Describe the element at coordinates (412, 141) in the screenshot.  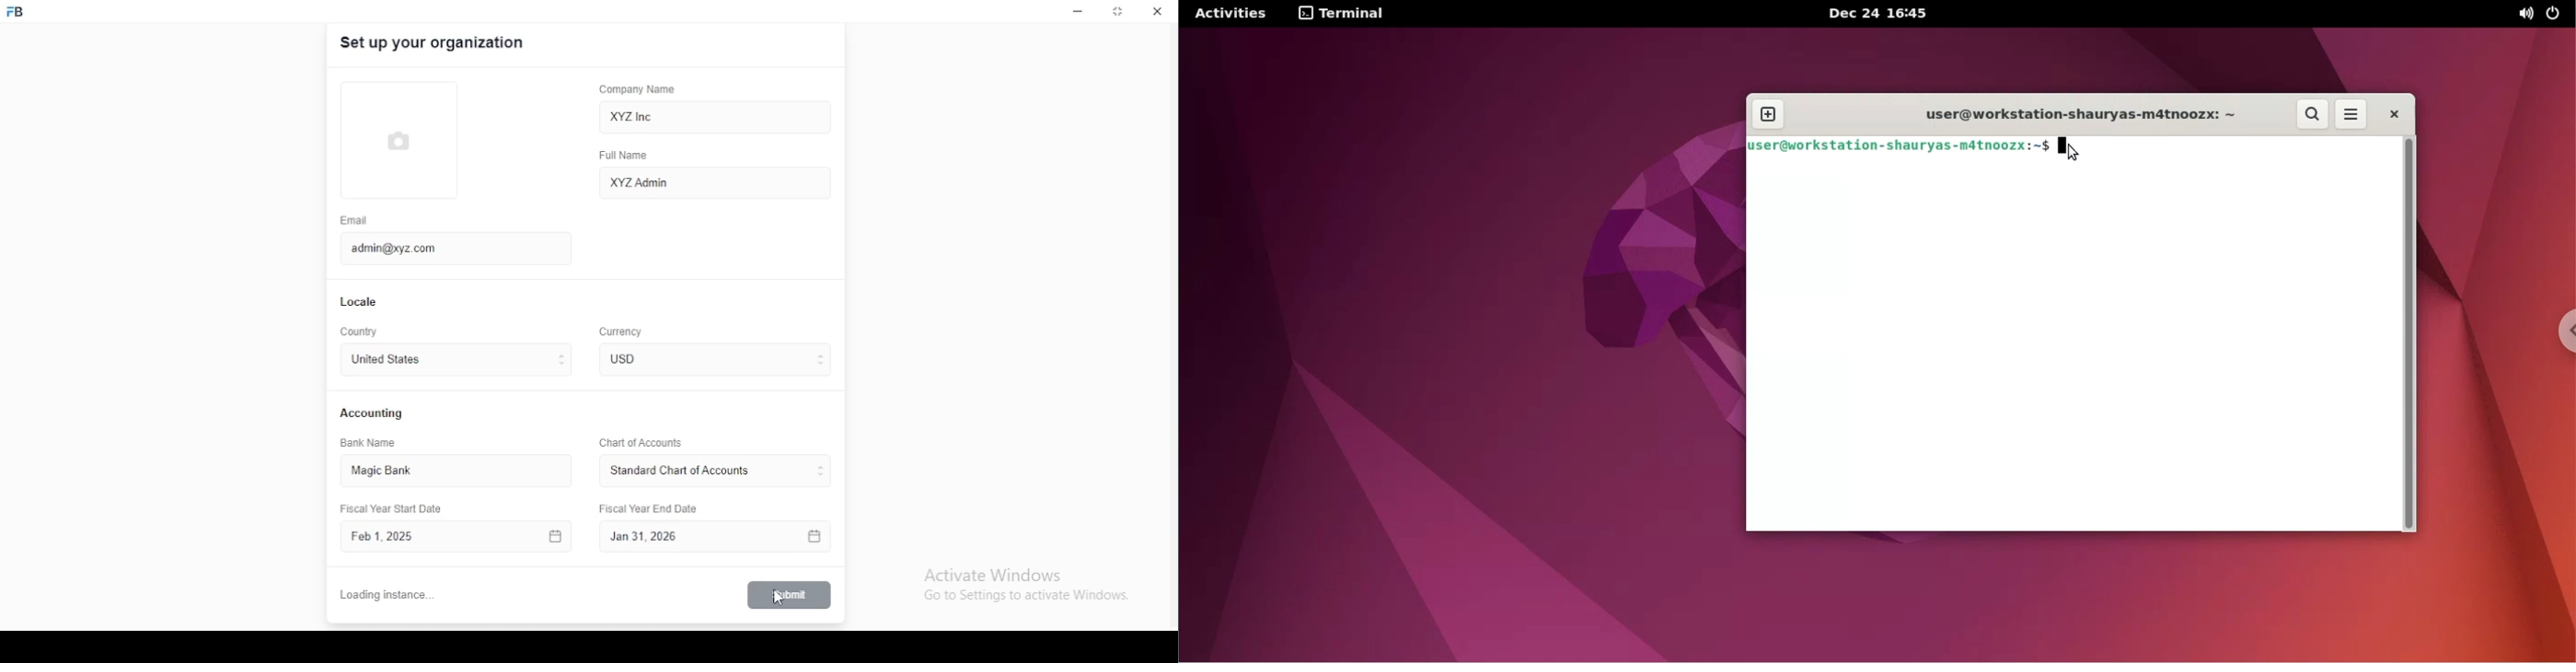
I see `logo tumbnail` at that location.